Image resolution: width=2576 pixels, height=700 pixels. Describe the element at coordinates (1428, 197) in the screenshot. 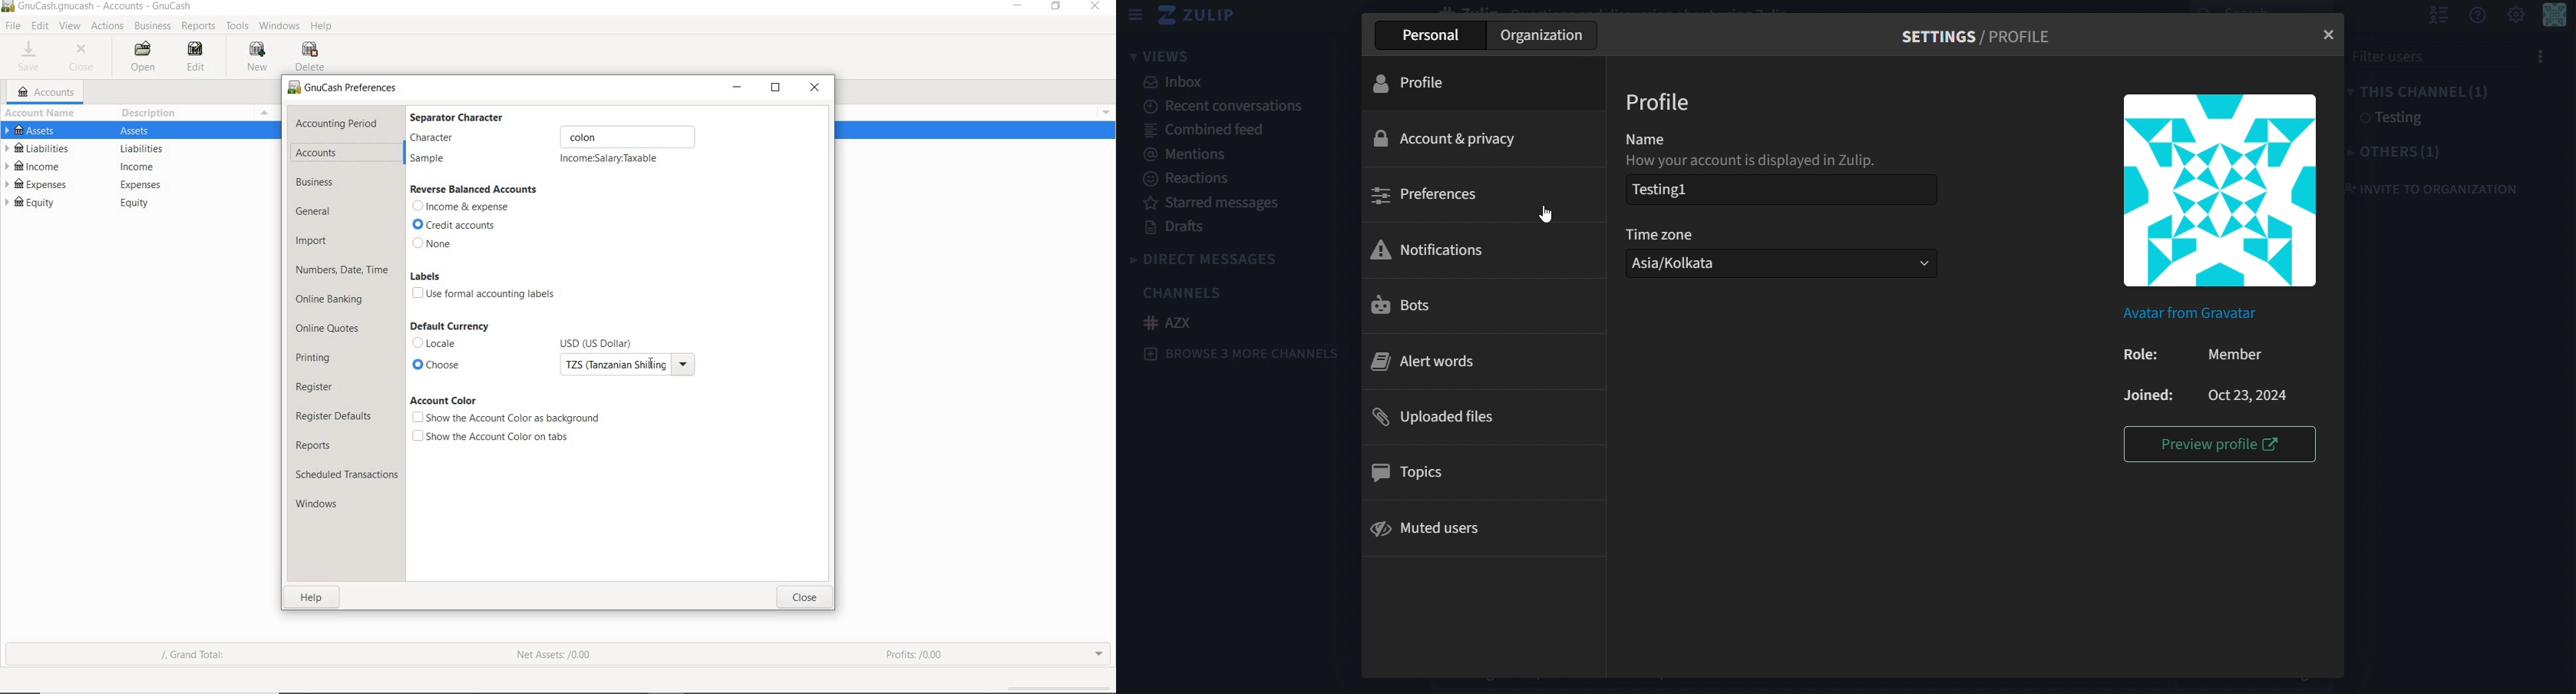

I see `preferences` at that location.